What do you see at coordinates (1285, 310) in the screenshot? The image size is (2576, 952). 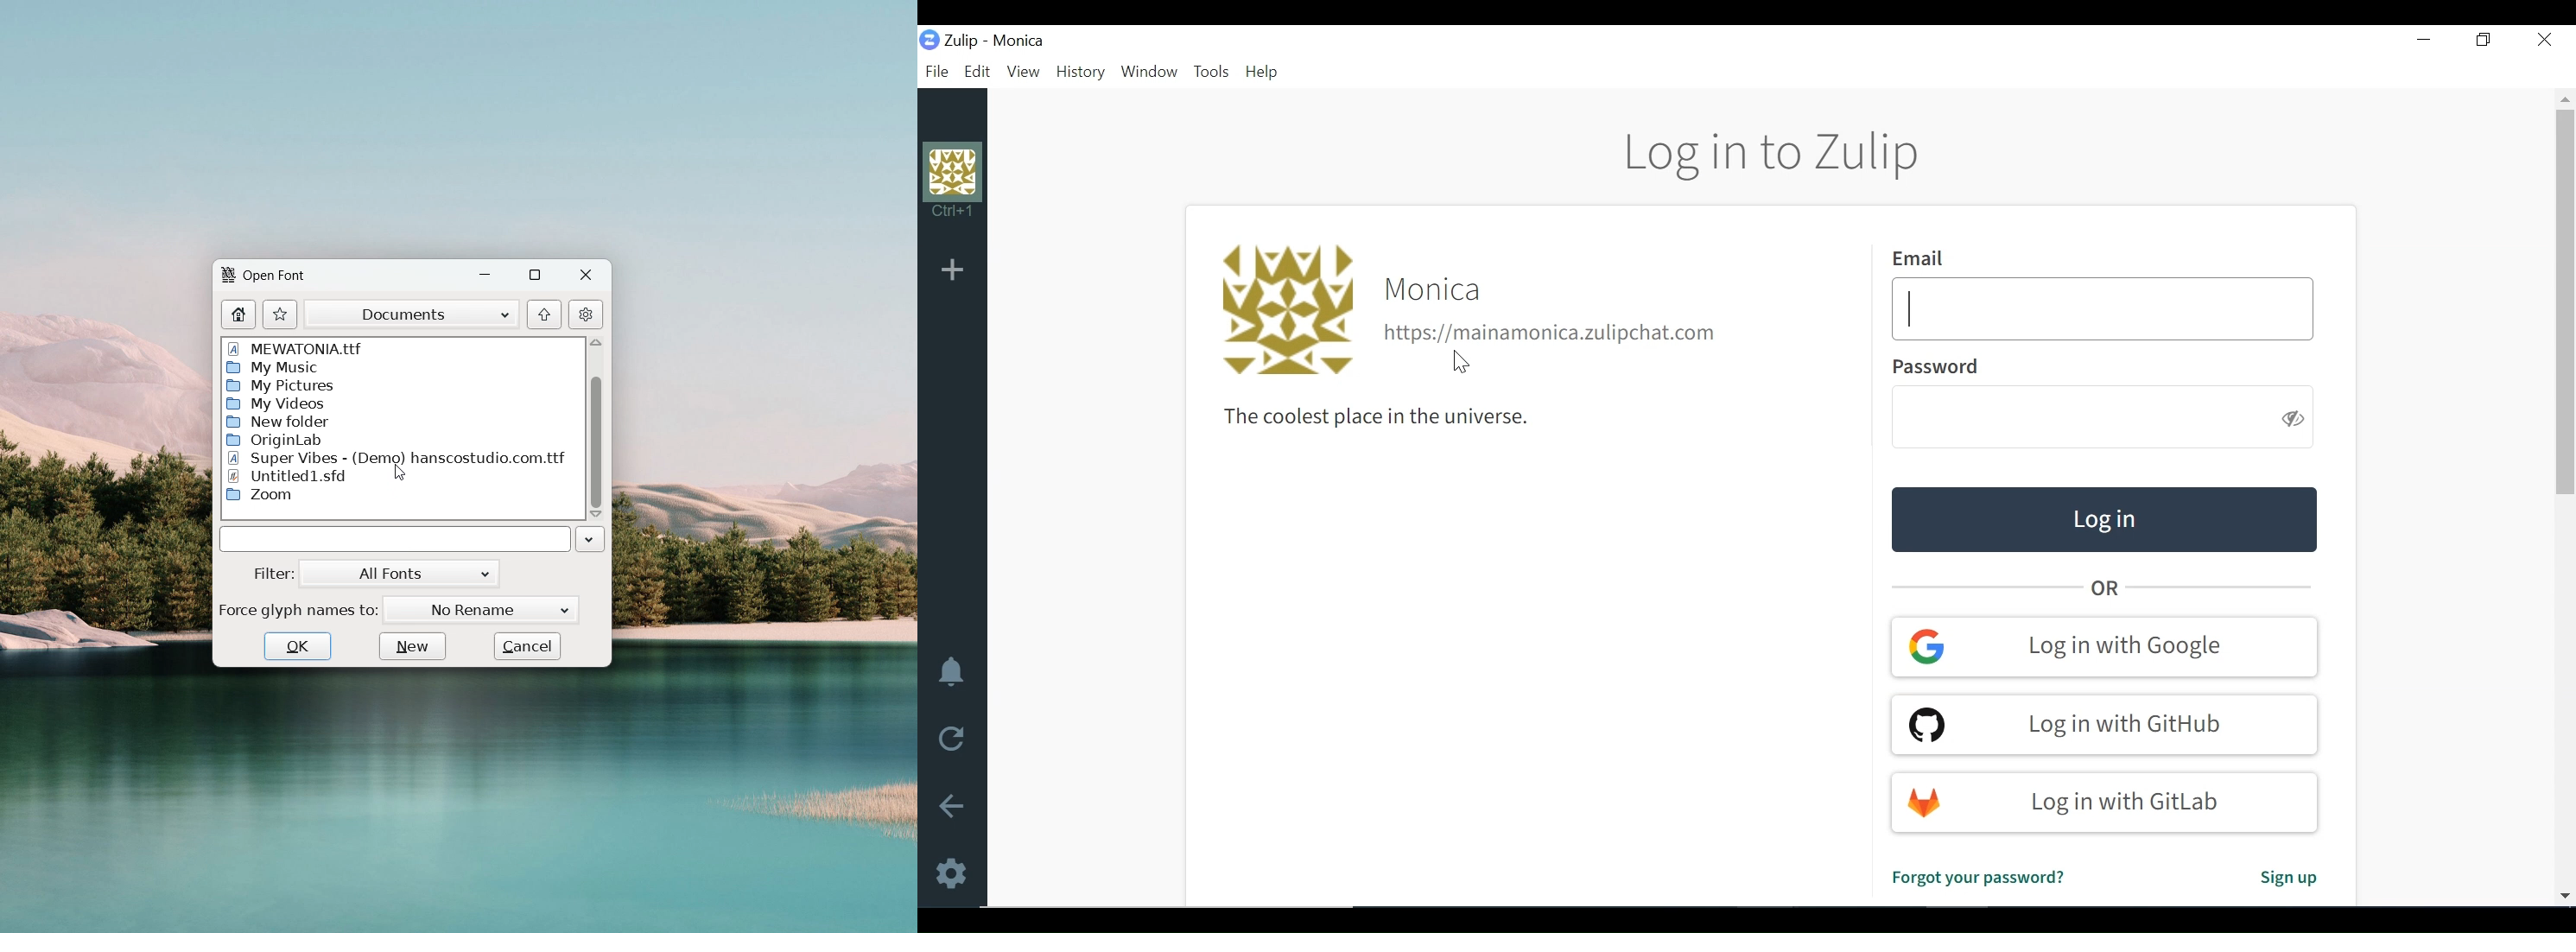 I see `Profile photo` at bounding box center [1285, 310].